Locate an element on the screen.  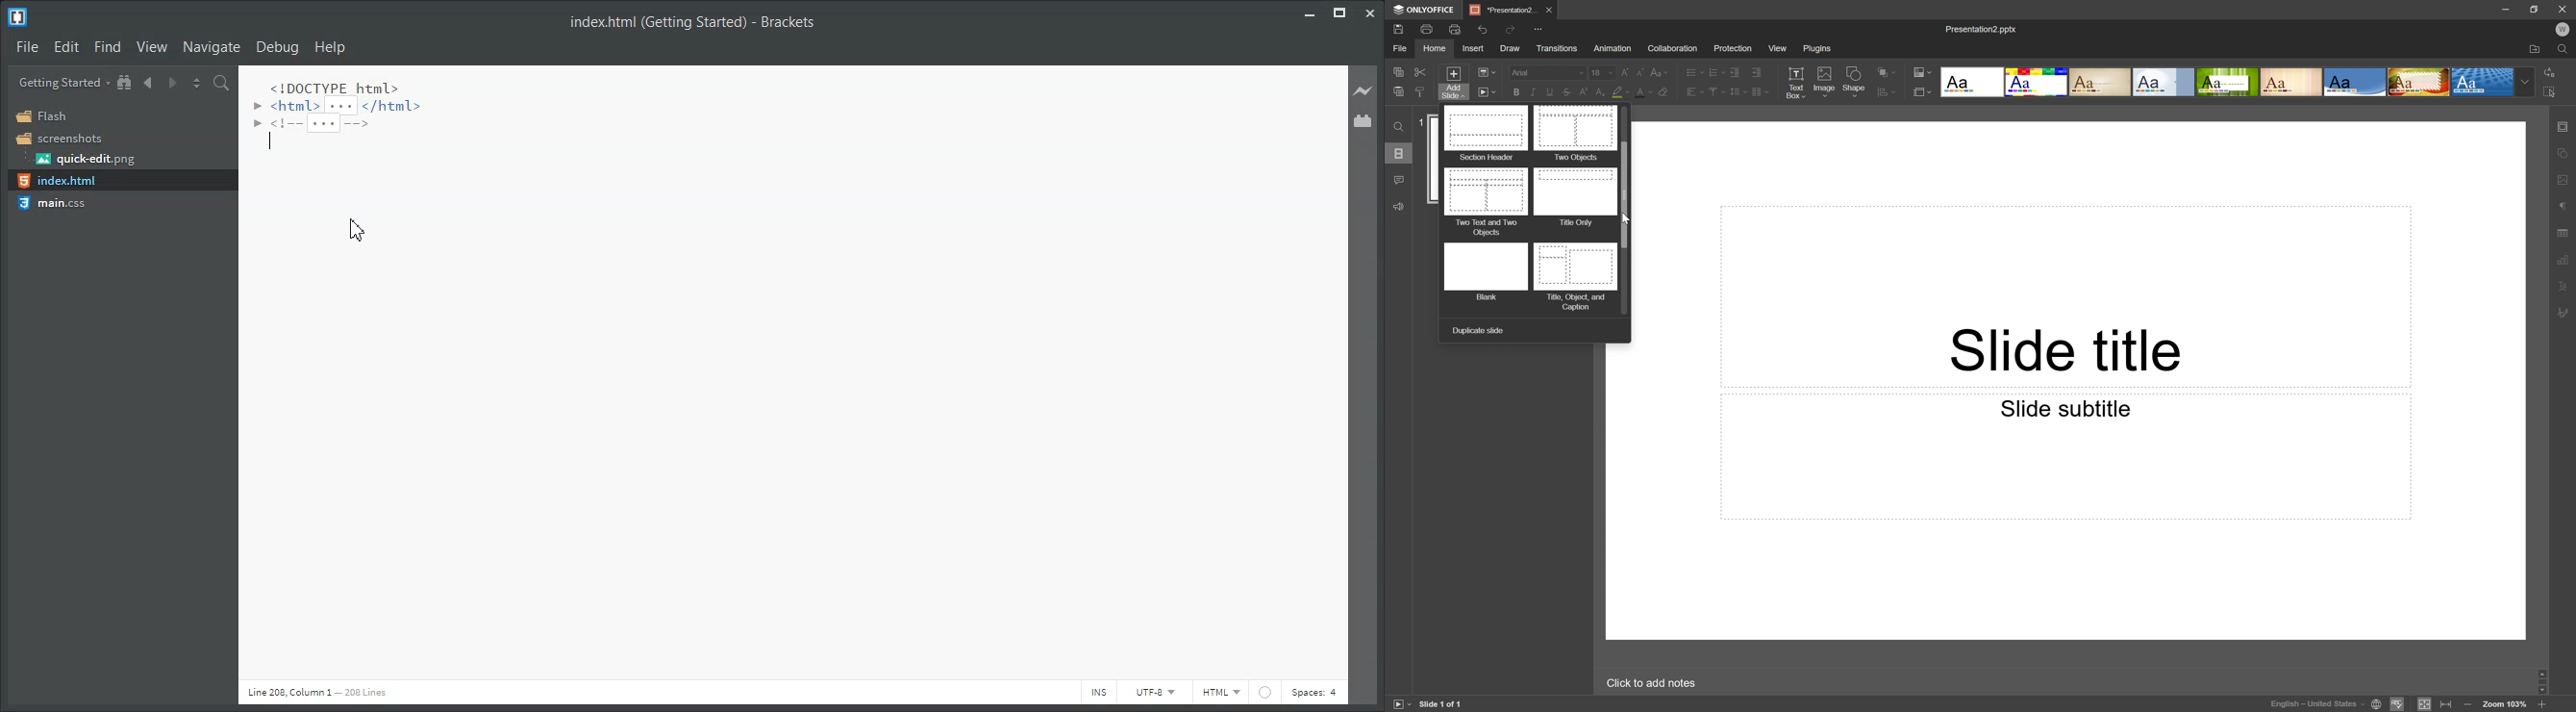
Edit is located at coordinates (67, 46).